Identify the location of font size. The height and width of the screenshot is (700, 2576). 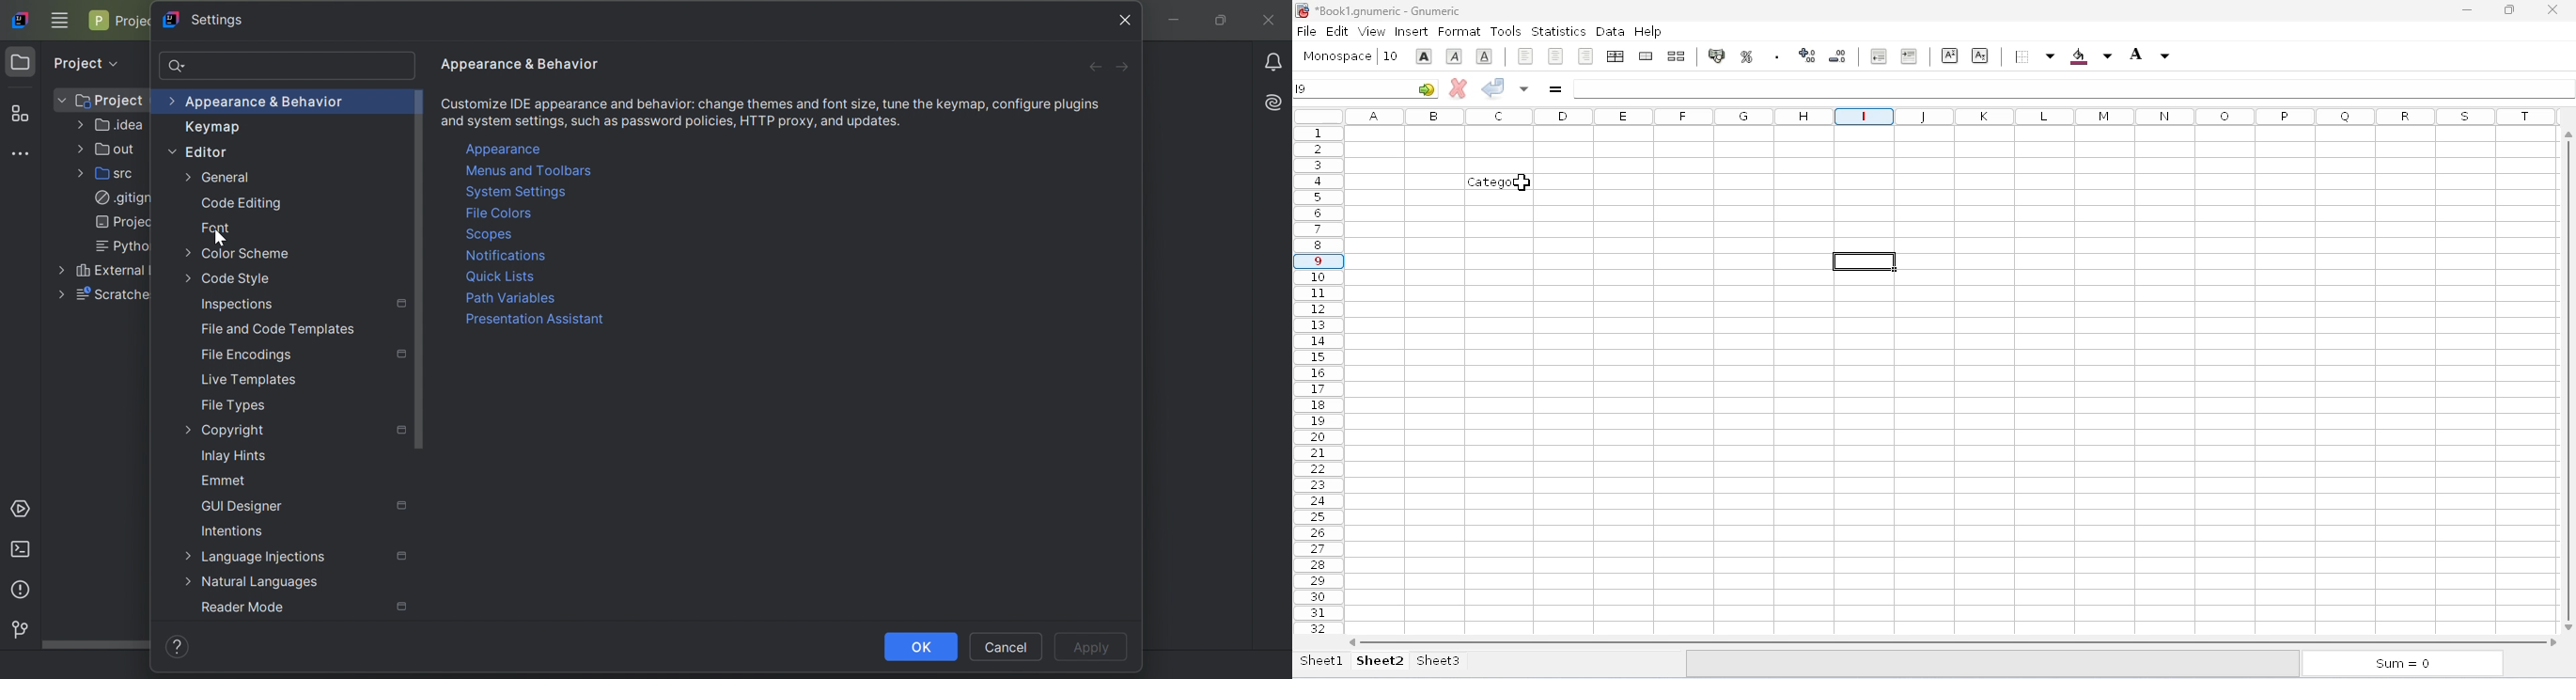
(1390, 55).